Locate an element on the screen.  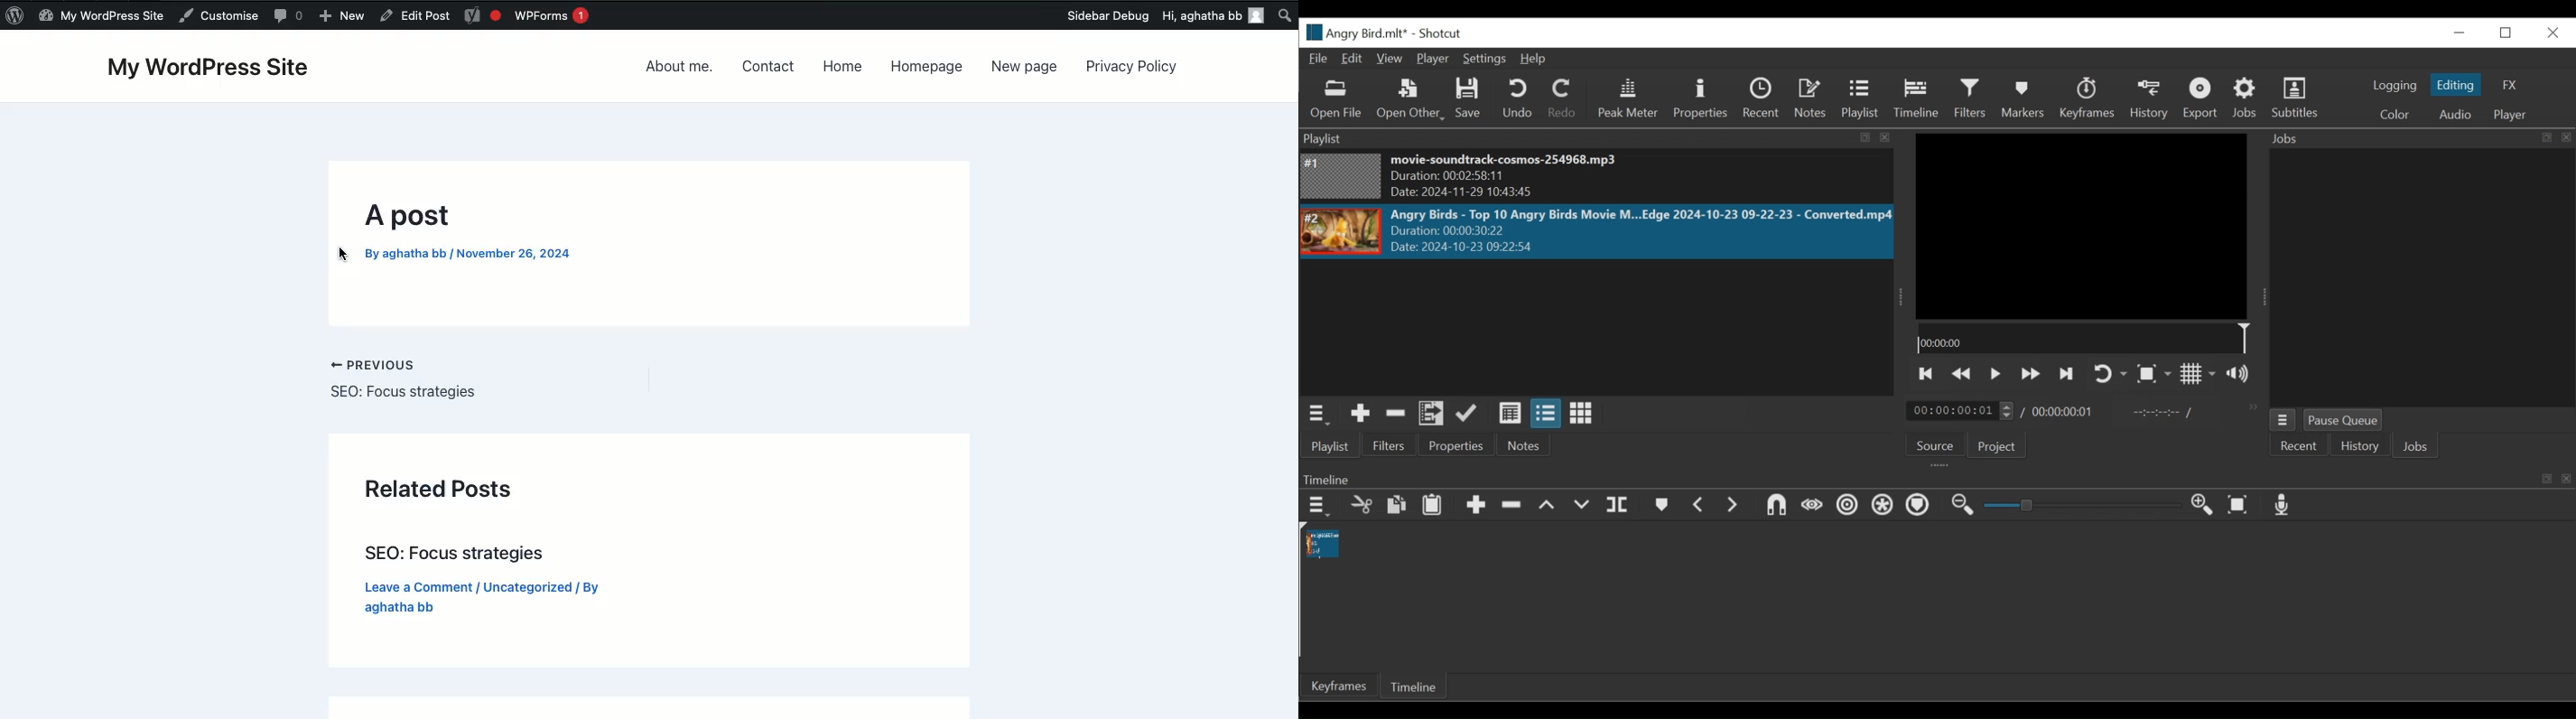
Add the source to the playlist is located at coordinates (1361, 413).